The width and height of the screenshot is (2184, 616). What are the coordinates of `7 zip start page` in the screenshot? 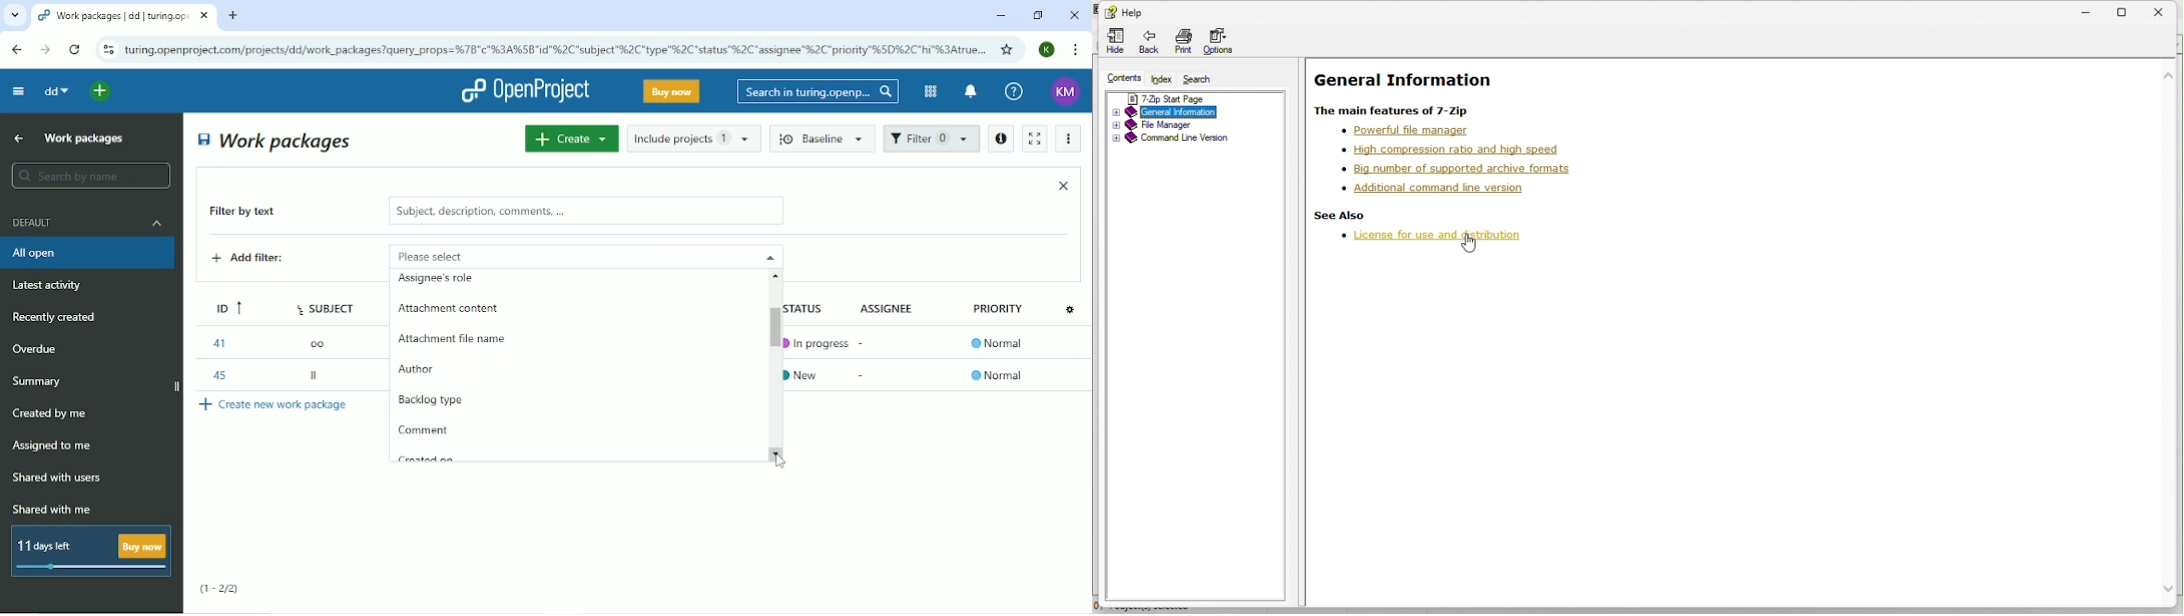 It's located at (1183, 96).